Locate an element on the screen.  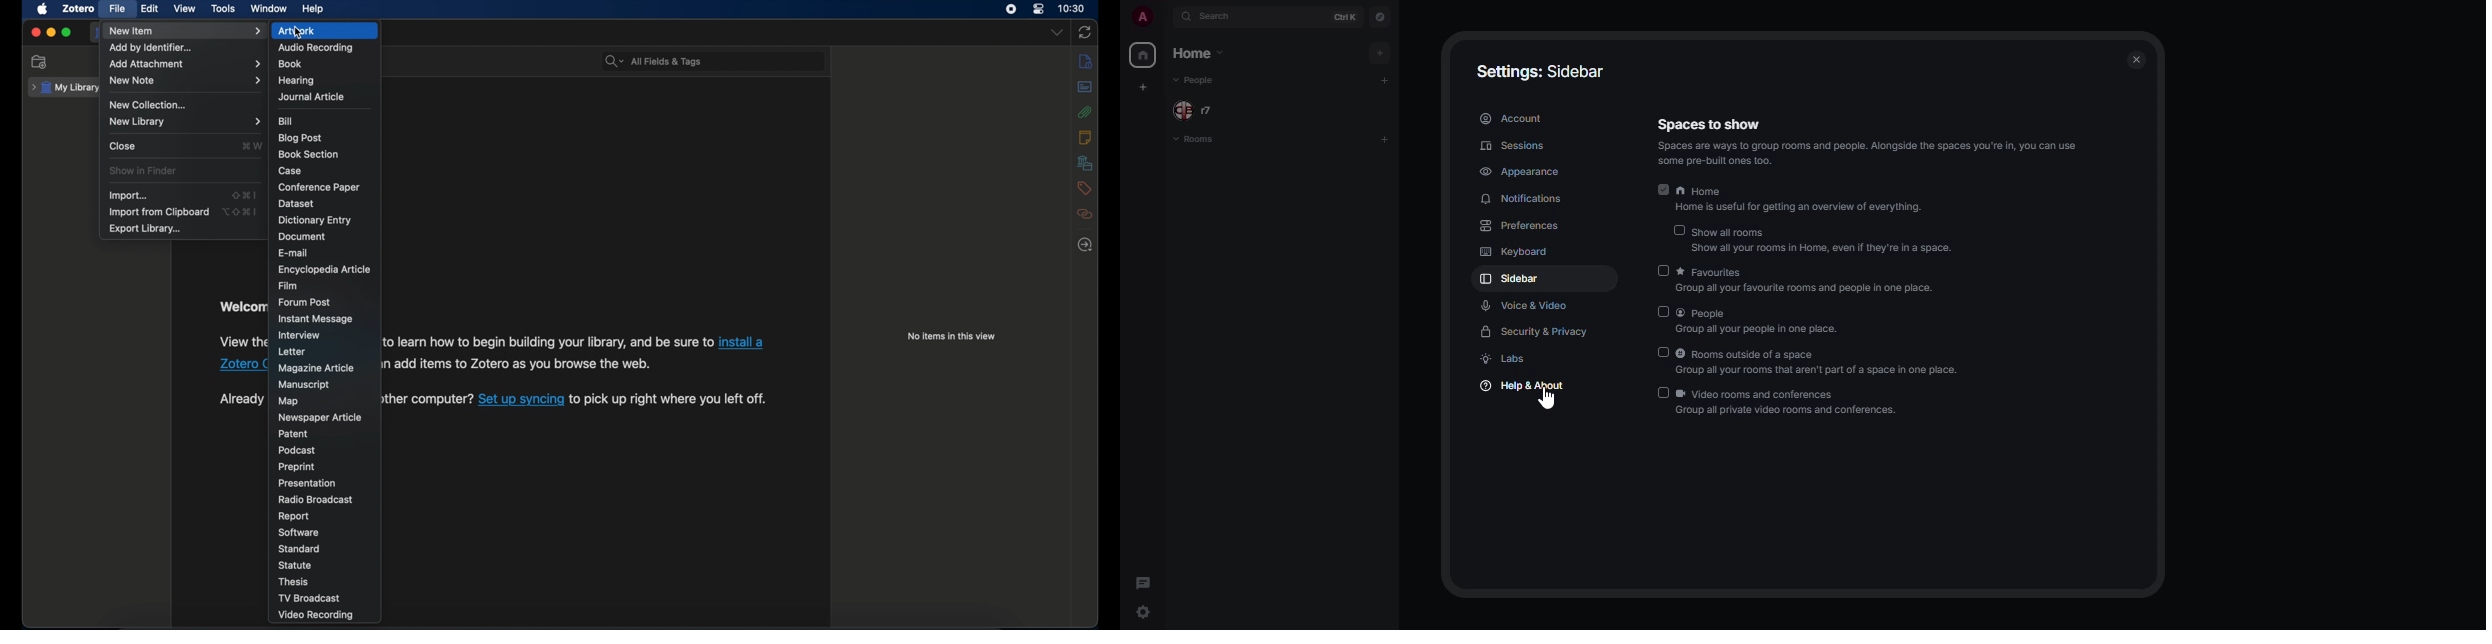
encyclopedia article is located at coordinates (326, 270).